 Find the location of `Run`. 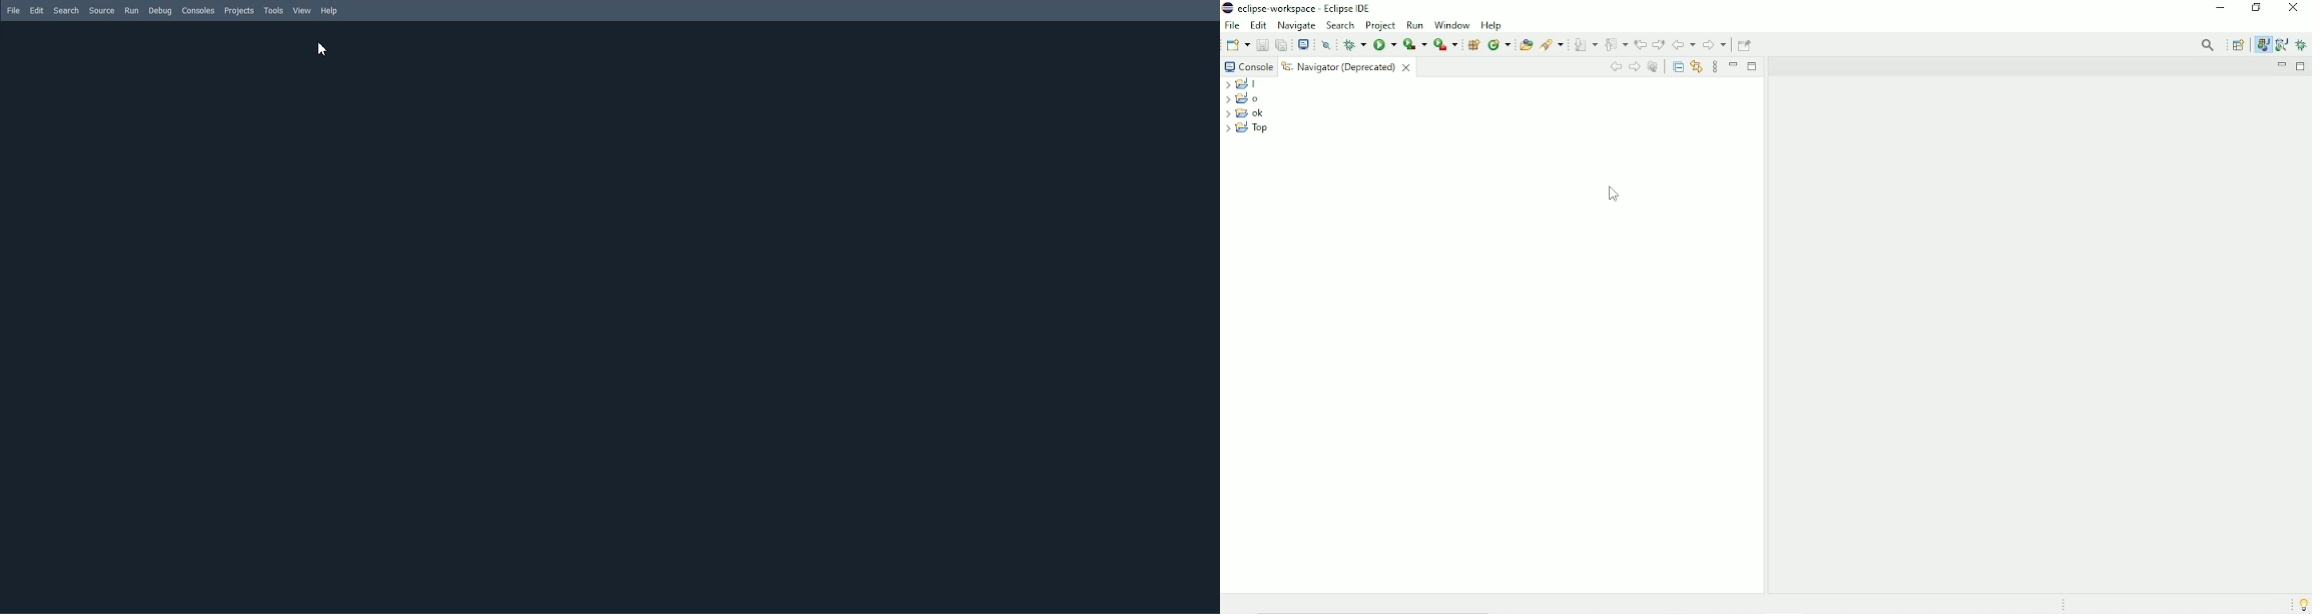

Run is located at coordinates (132, 10).